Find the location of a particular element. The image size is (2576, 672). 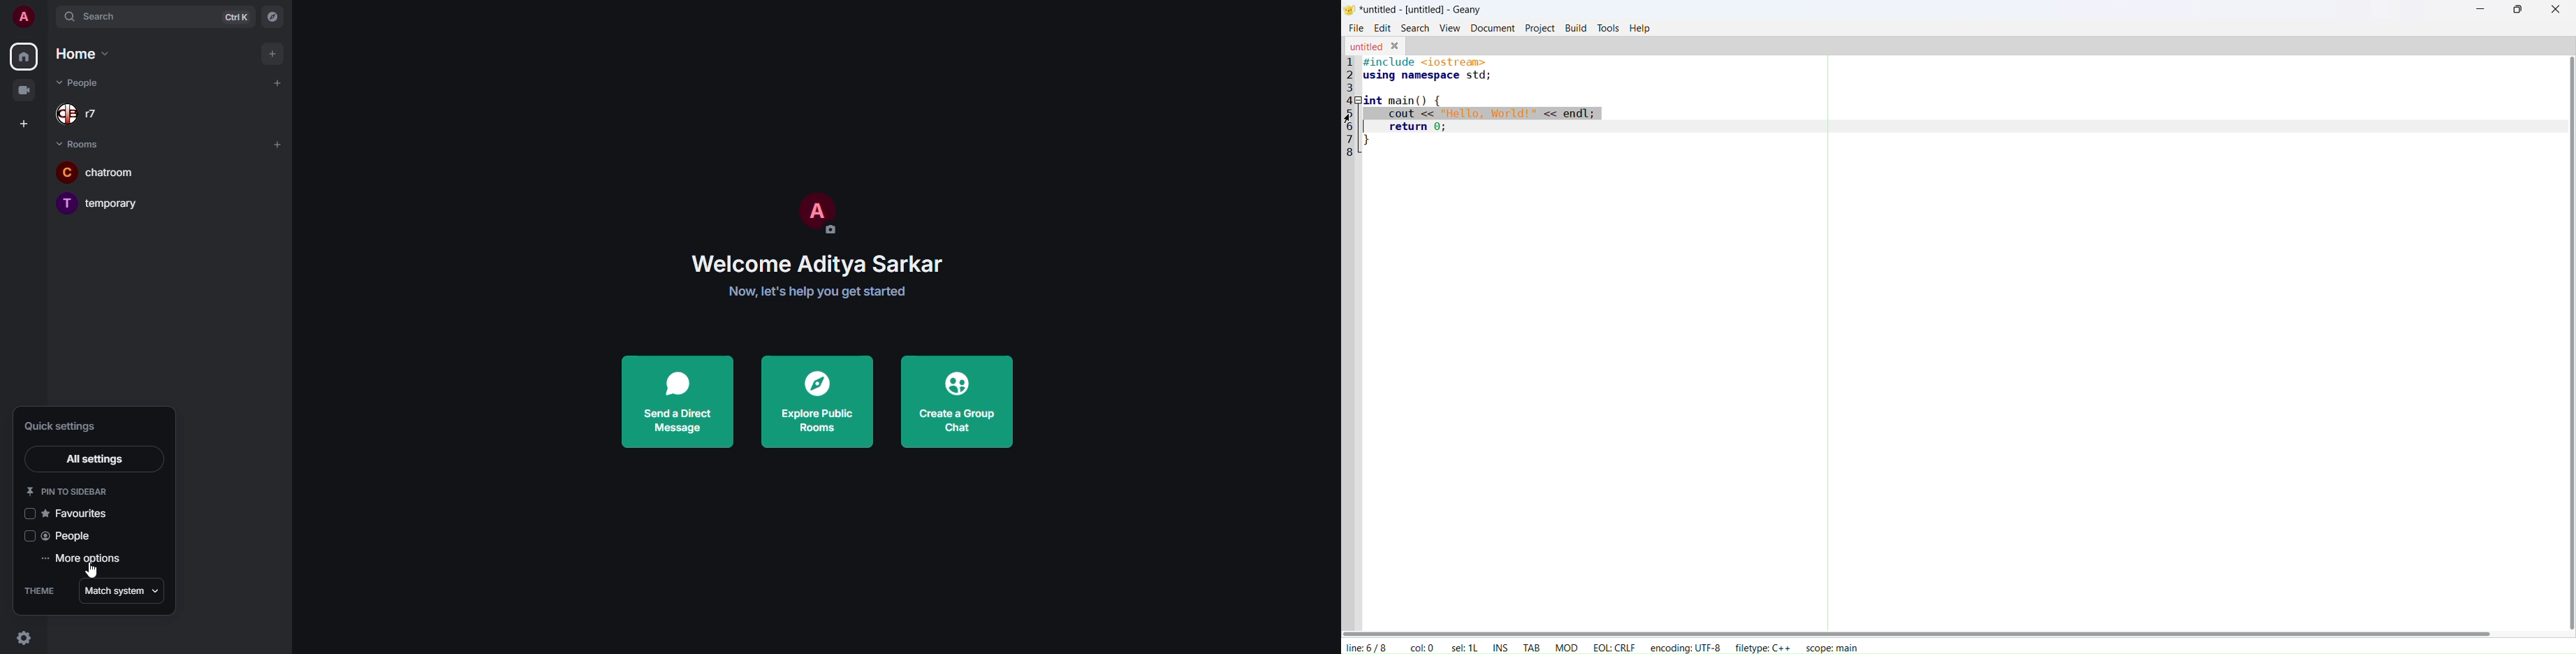

welcome is located at coordinates (815, 263).